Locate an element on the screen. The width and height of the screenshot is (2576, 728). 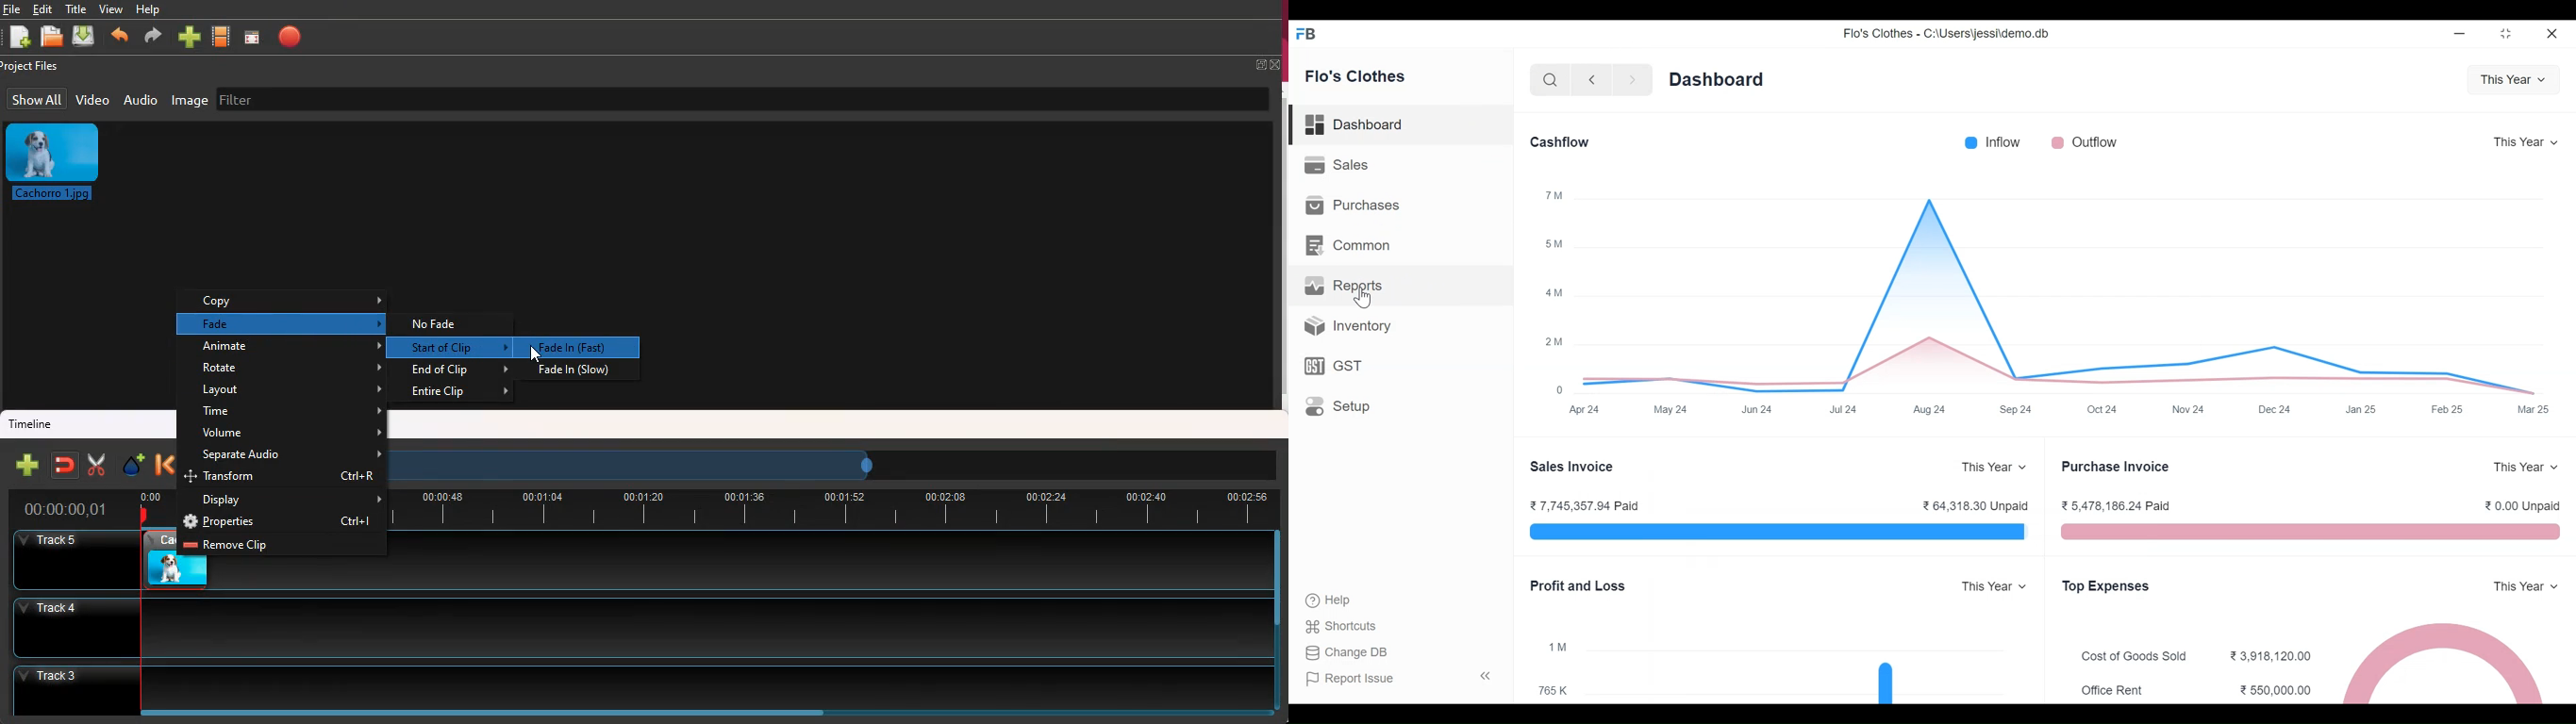
time is located at coordinates (291, 412).